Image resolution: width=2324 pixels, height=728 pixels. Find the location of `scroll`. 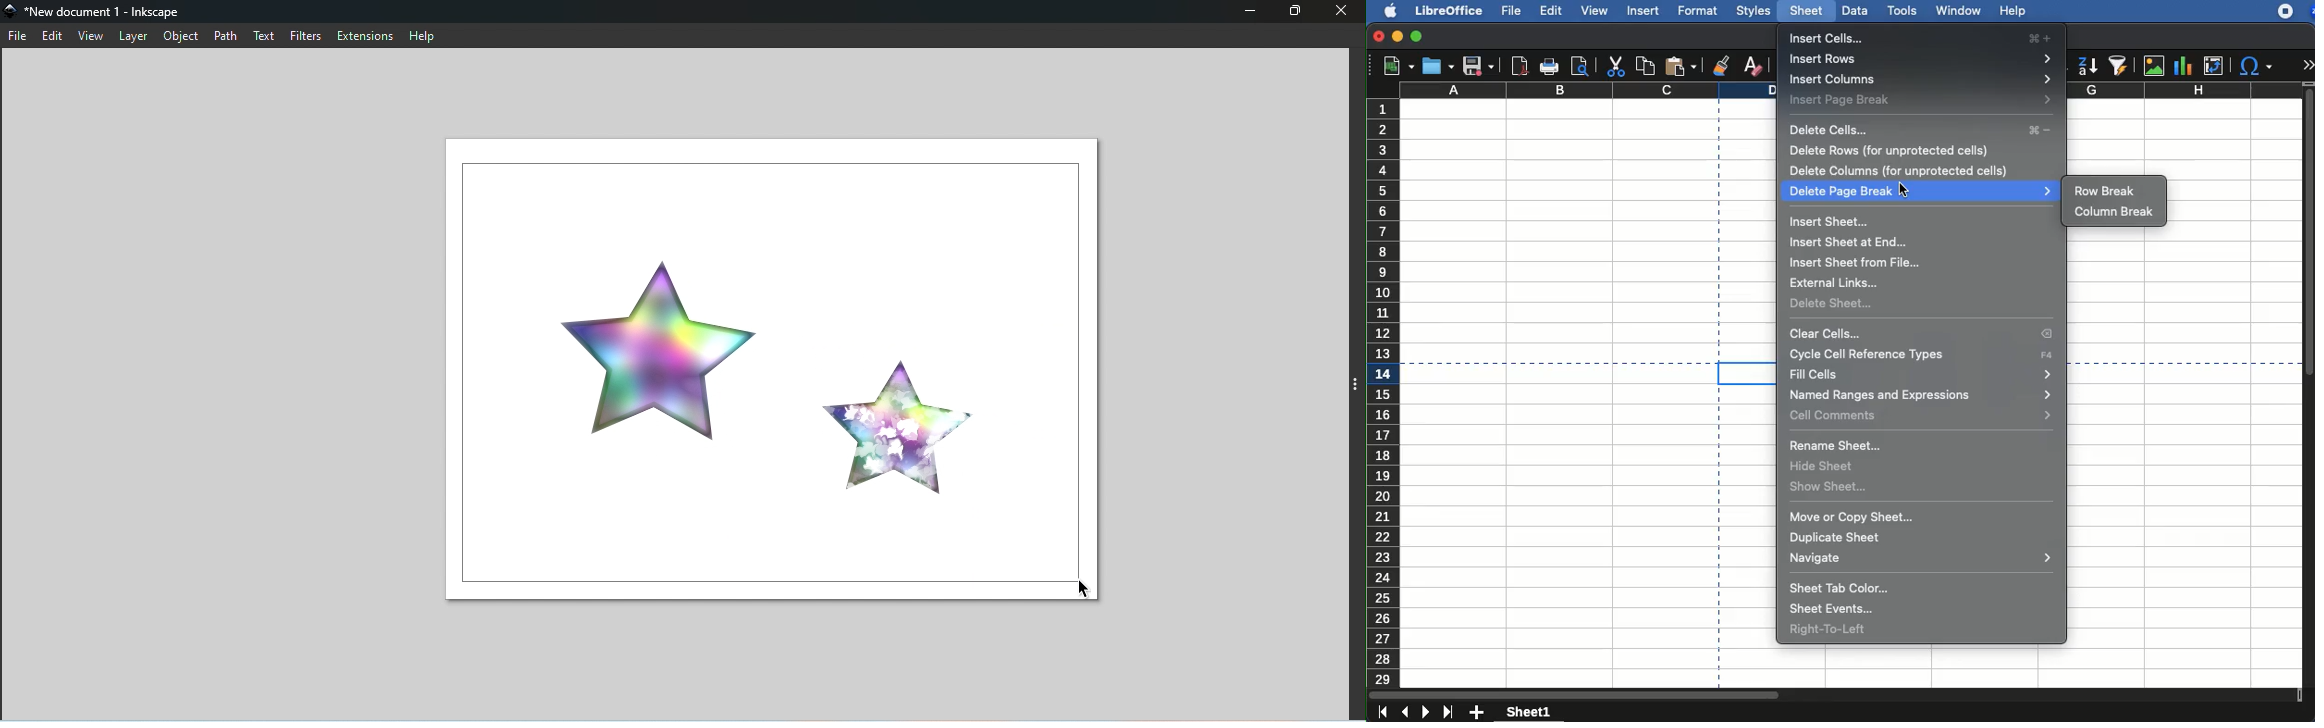

scroll is located at coordinates (2310, 387).